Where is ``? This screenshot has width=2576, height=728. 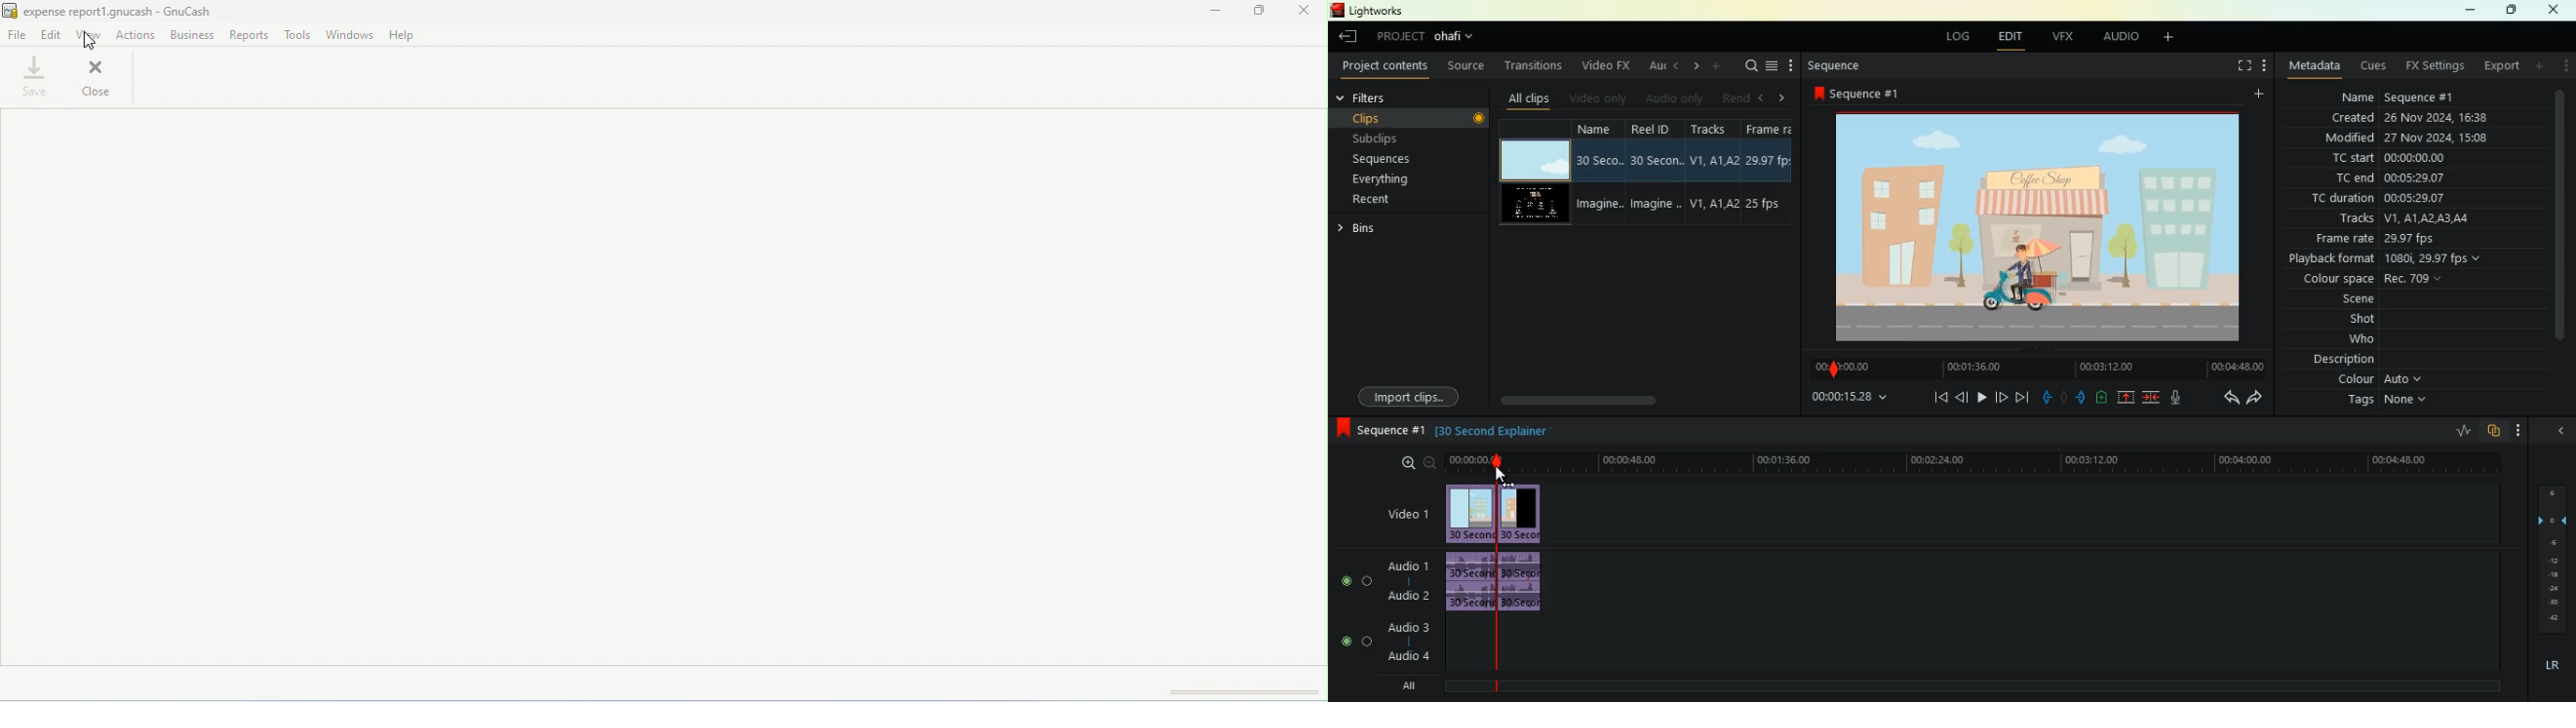
 is located at coordinates (1970, 462).